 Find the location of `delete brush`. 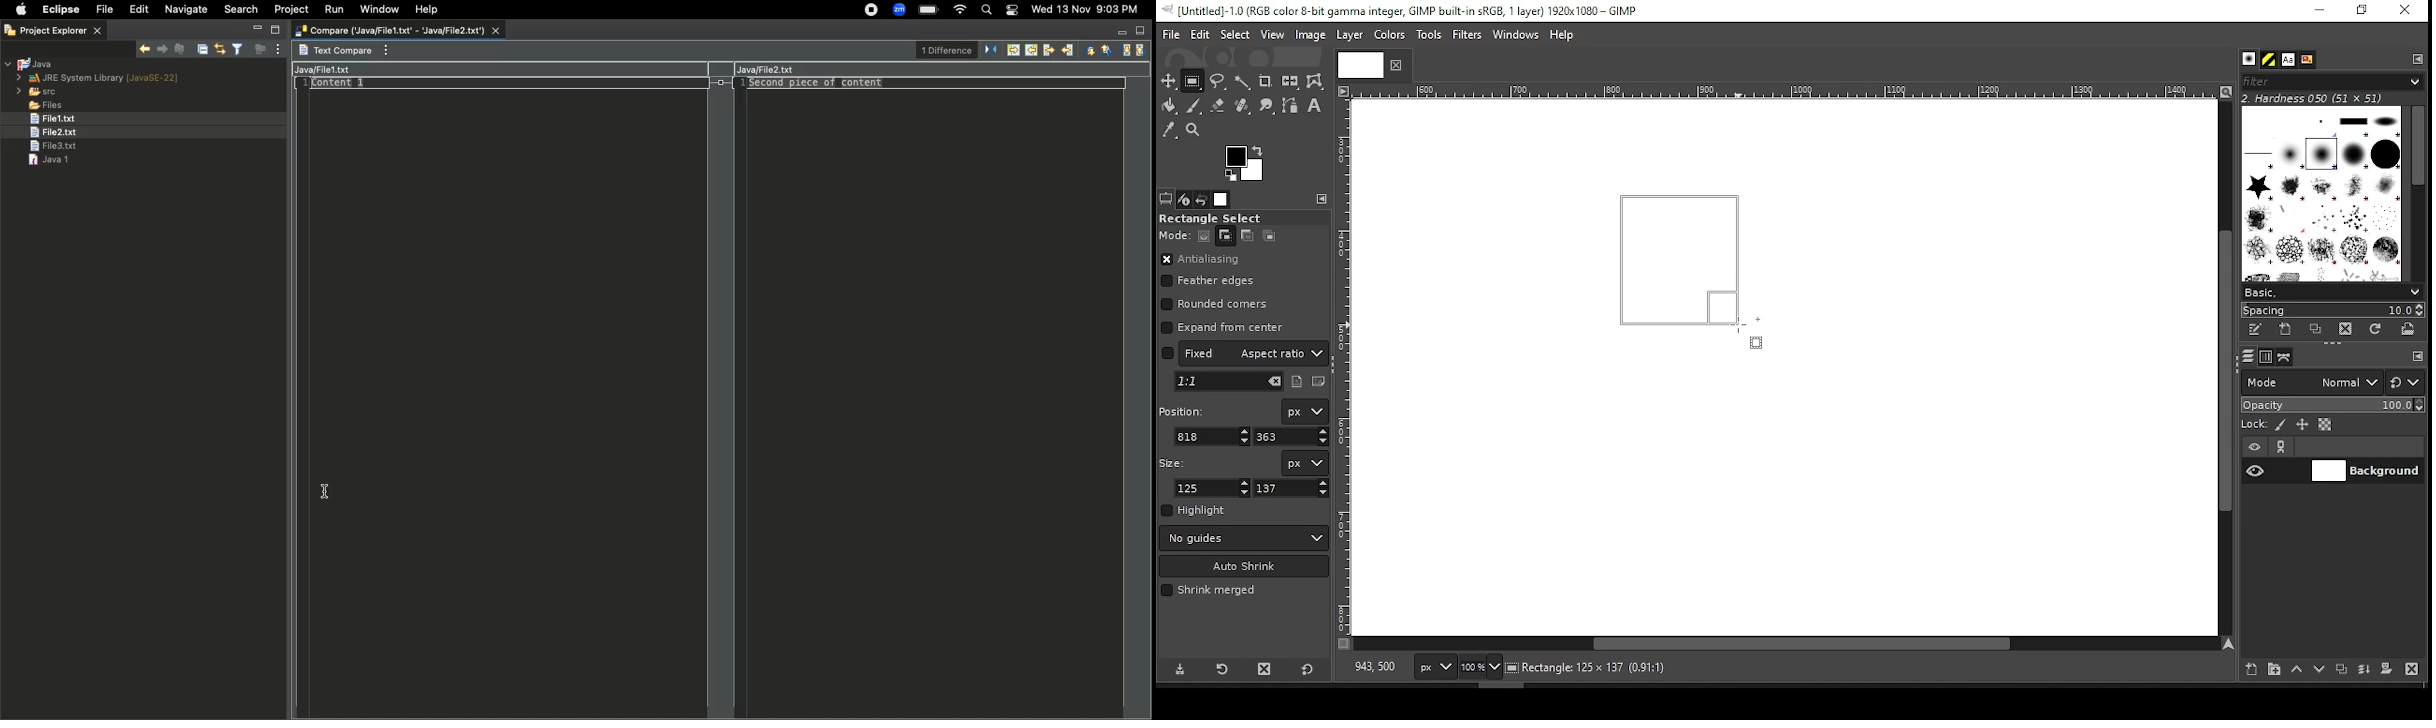

delete brush is located at coordinates (2348, 330).